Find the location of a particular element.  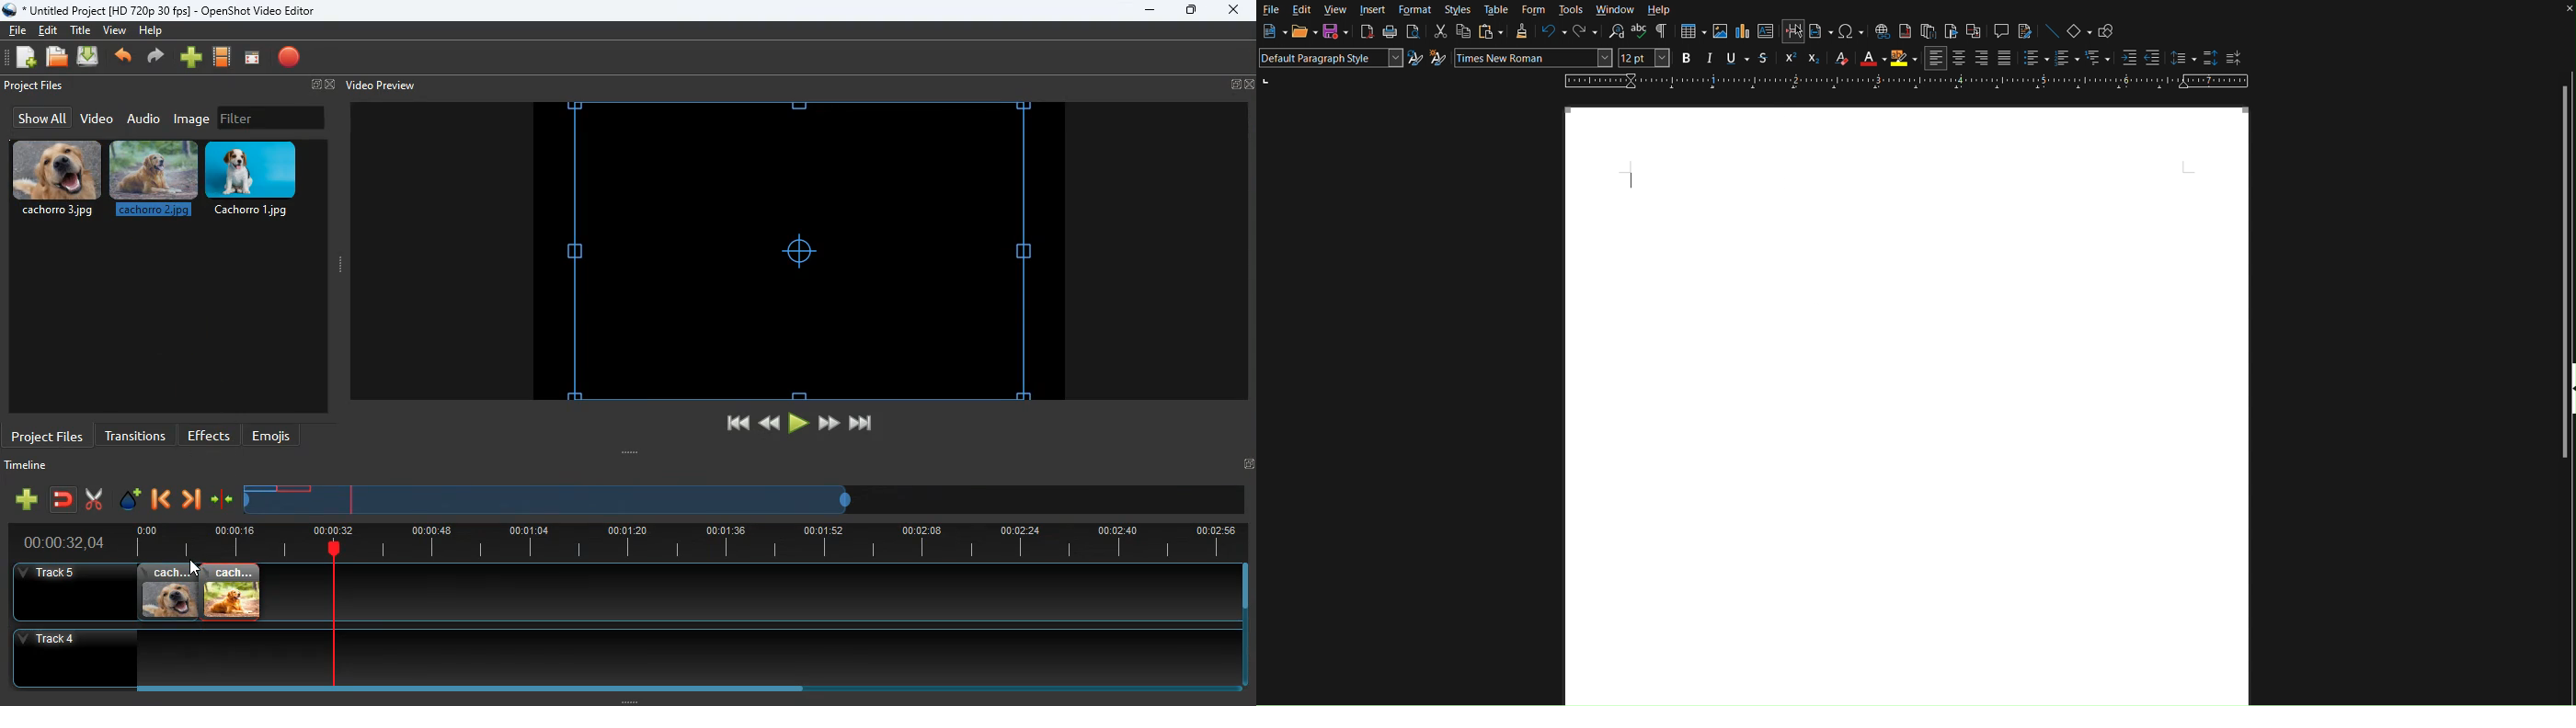

image 2 timeline is located at coordinates (296, 488).